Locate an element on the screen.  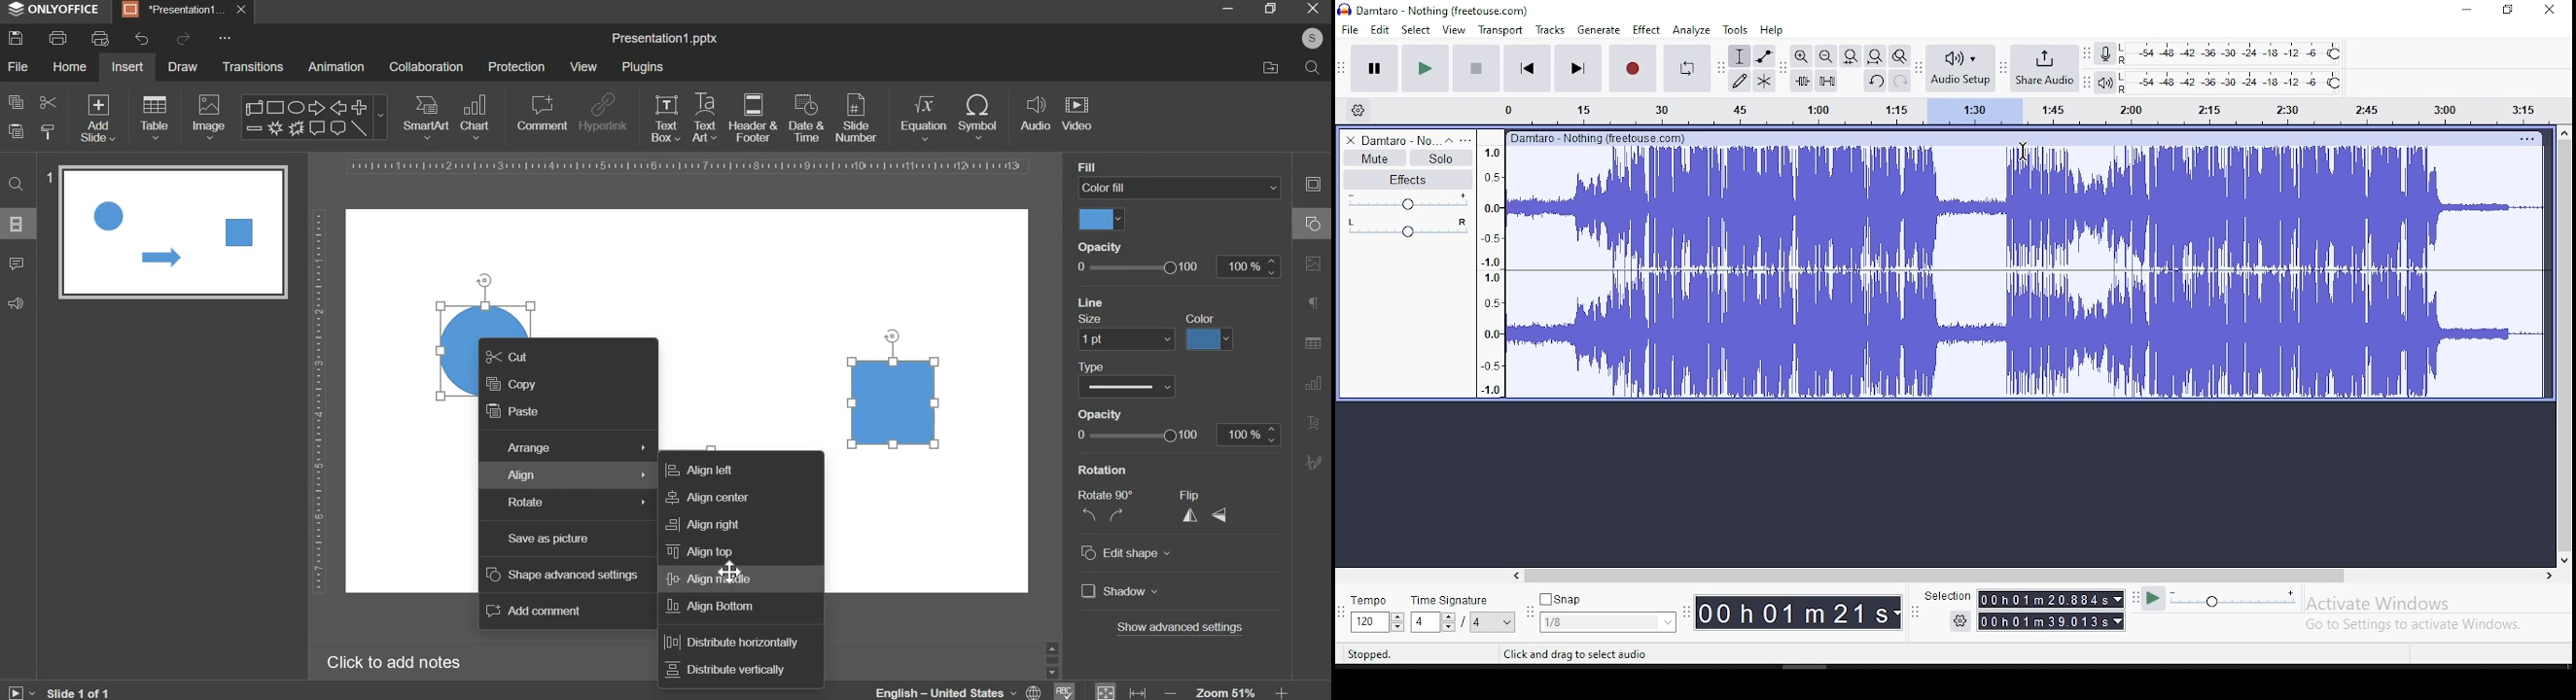
maximize is located at coordinates (1270, 8).